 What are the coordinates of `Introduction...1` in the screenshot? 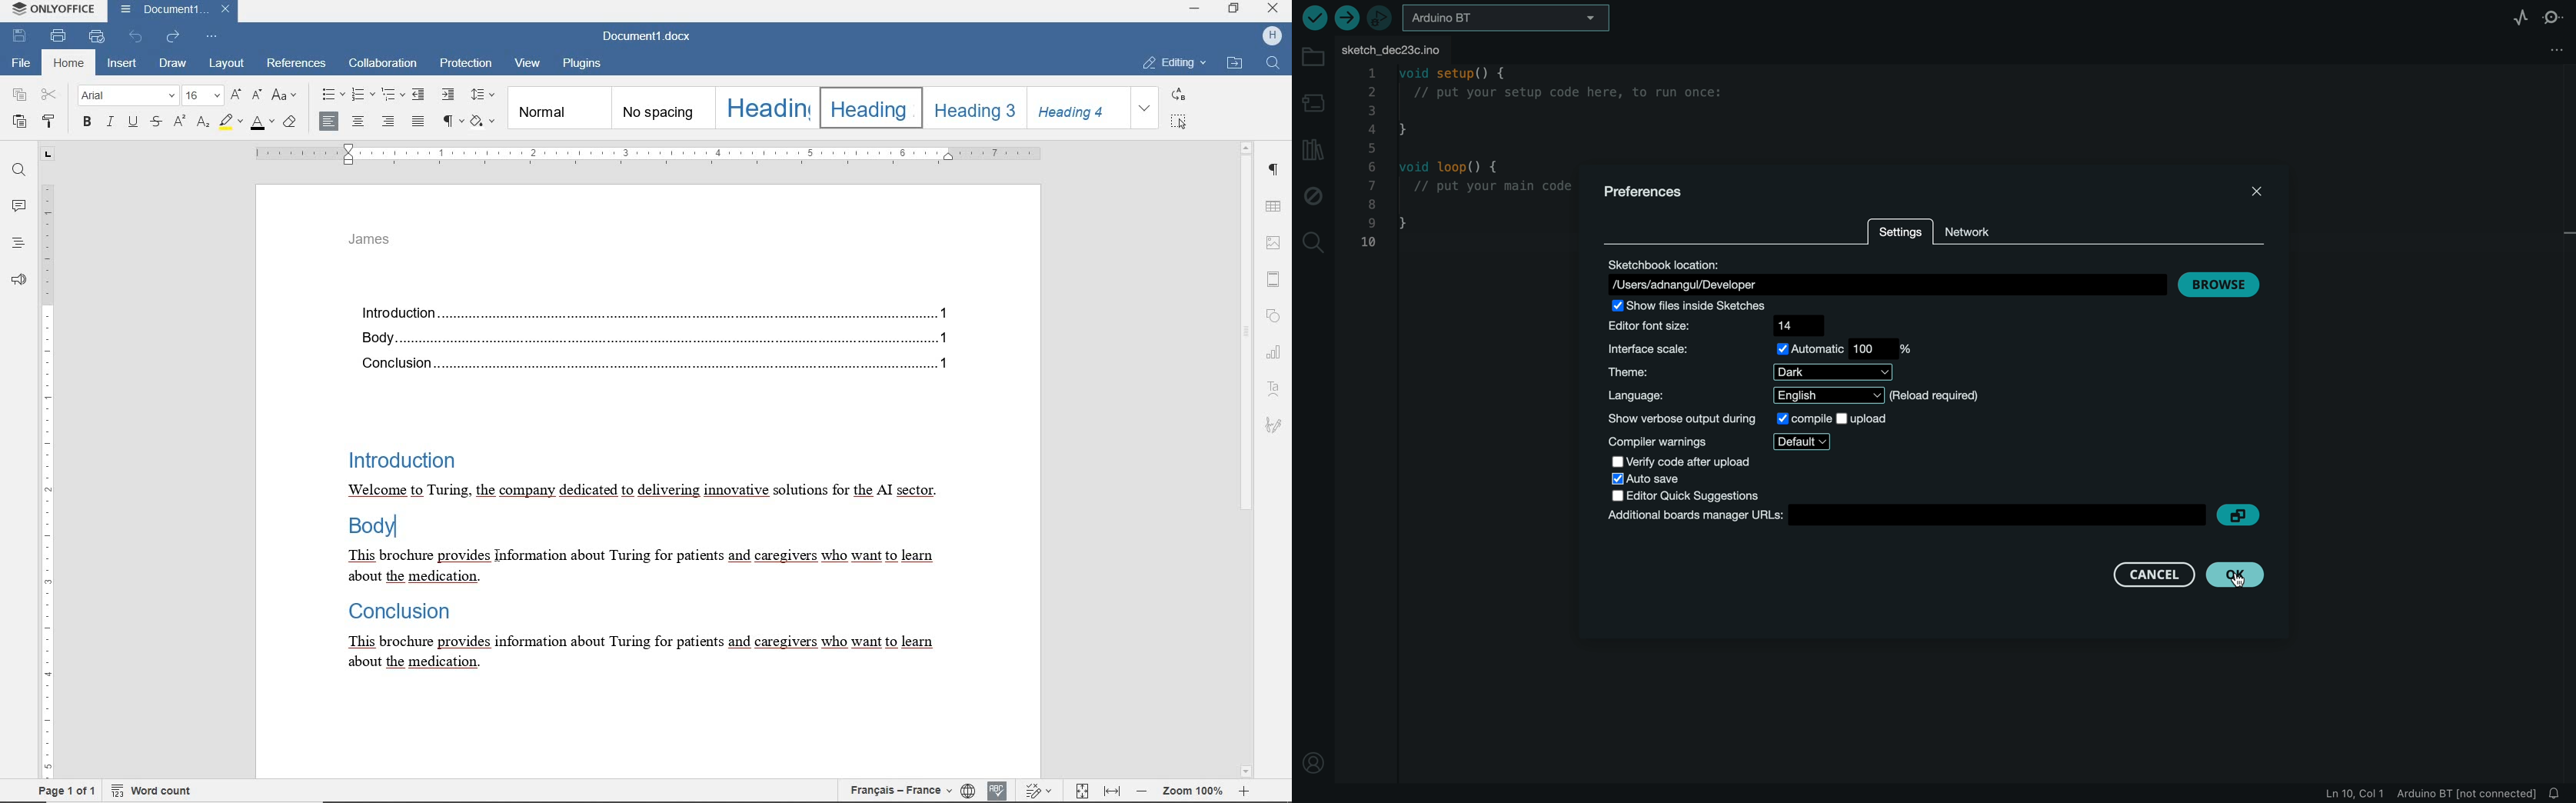 It's located at (650, 310).